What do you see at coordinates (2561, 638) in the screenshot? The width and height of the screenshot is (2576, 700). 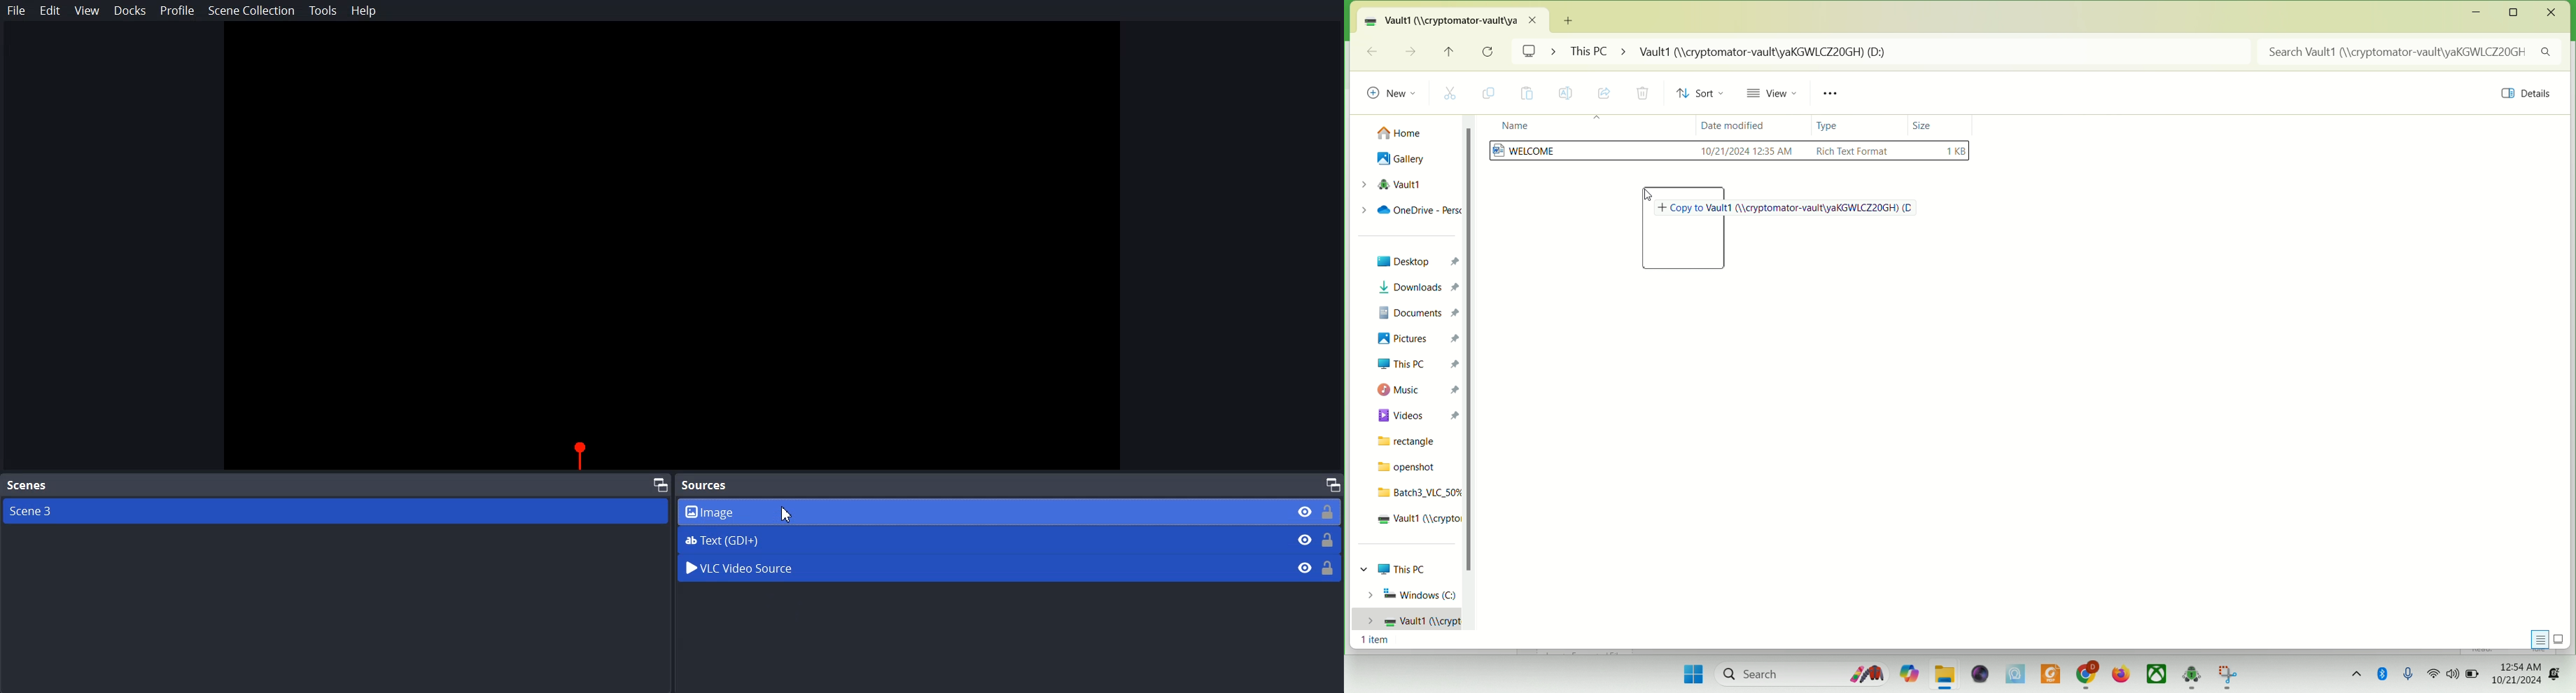 I see `display items` at bounding box center [2561, 638].